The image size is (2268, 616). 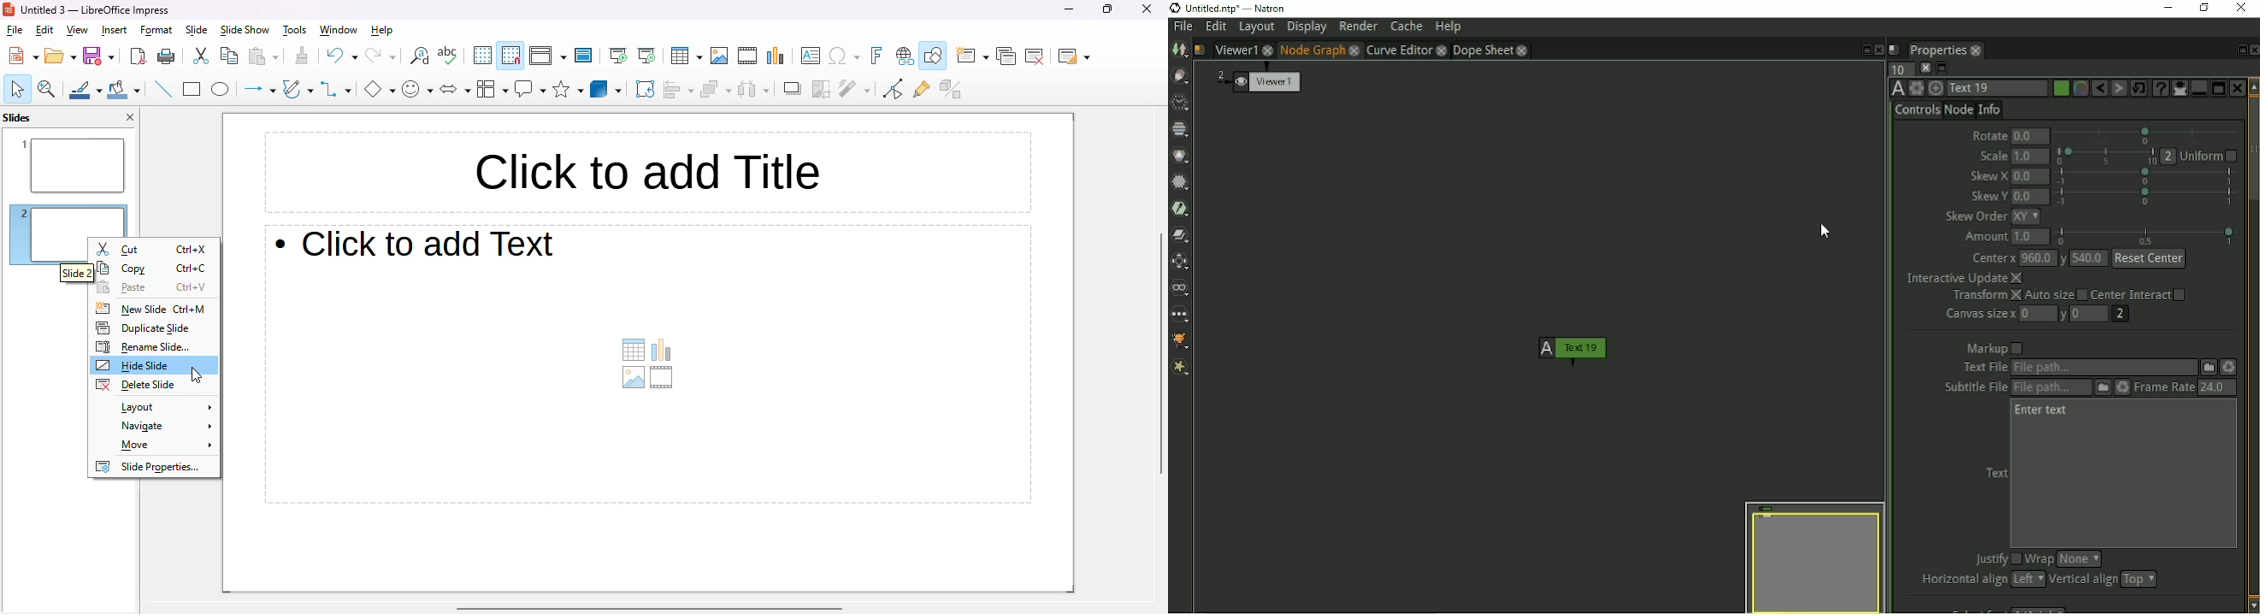 What do you see at coordinates (221, 90) in the screenshot?
I see `ellipse` at bounding box center [221, 90].